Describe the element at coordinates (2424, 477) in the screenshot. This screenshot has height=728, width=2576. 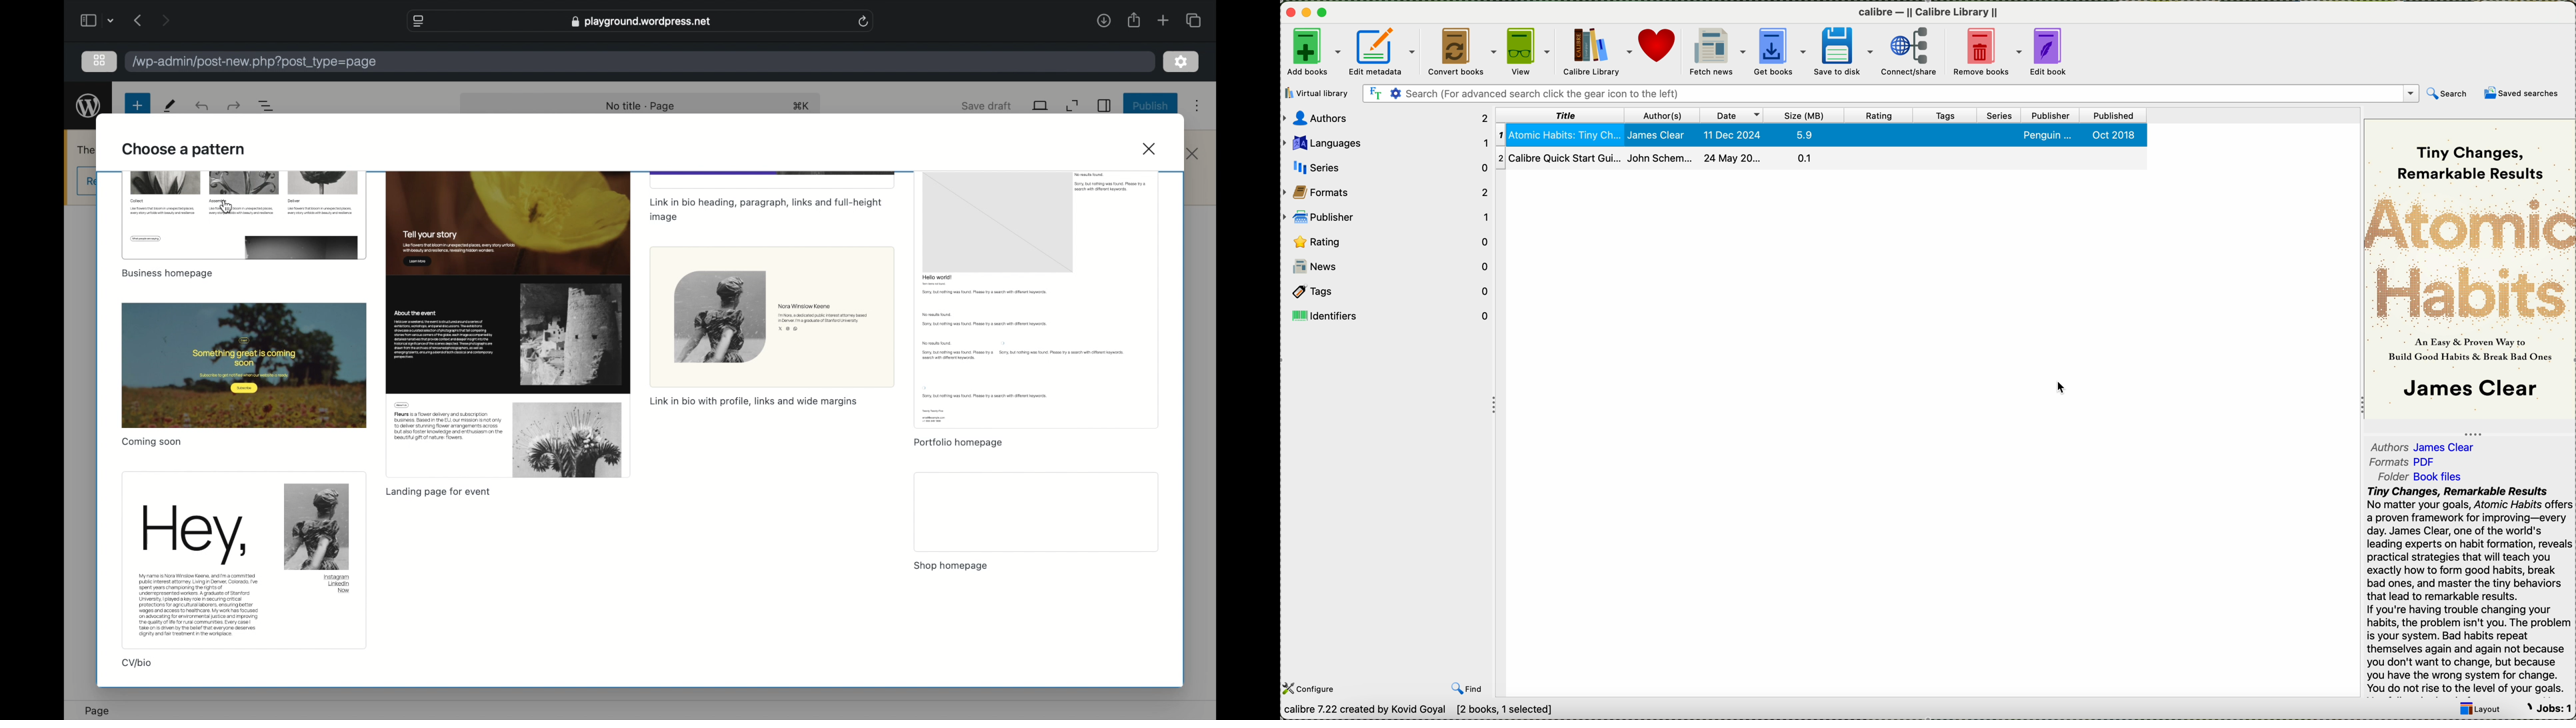
I see `folder` at that location.